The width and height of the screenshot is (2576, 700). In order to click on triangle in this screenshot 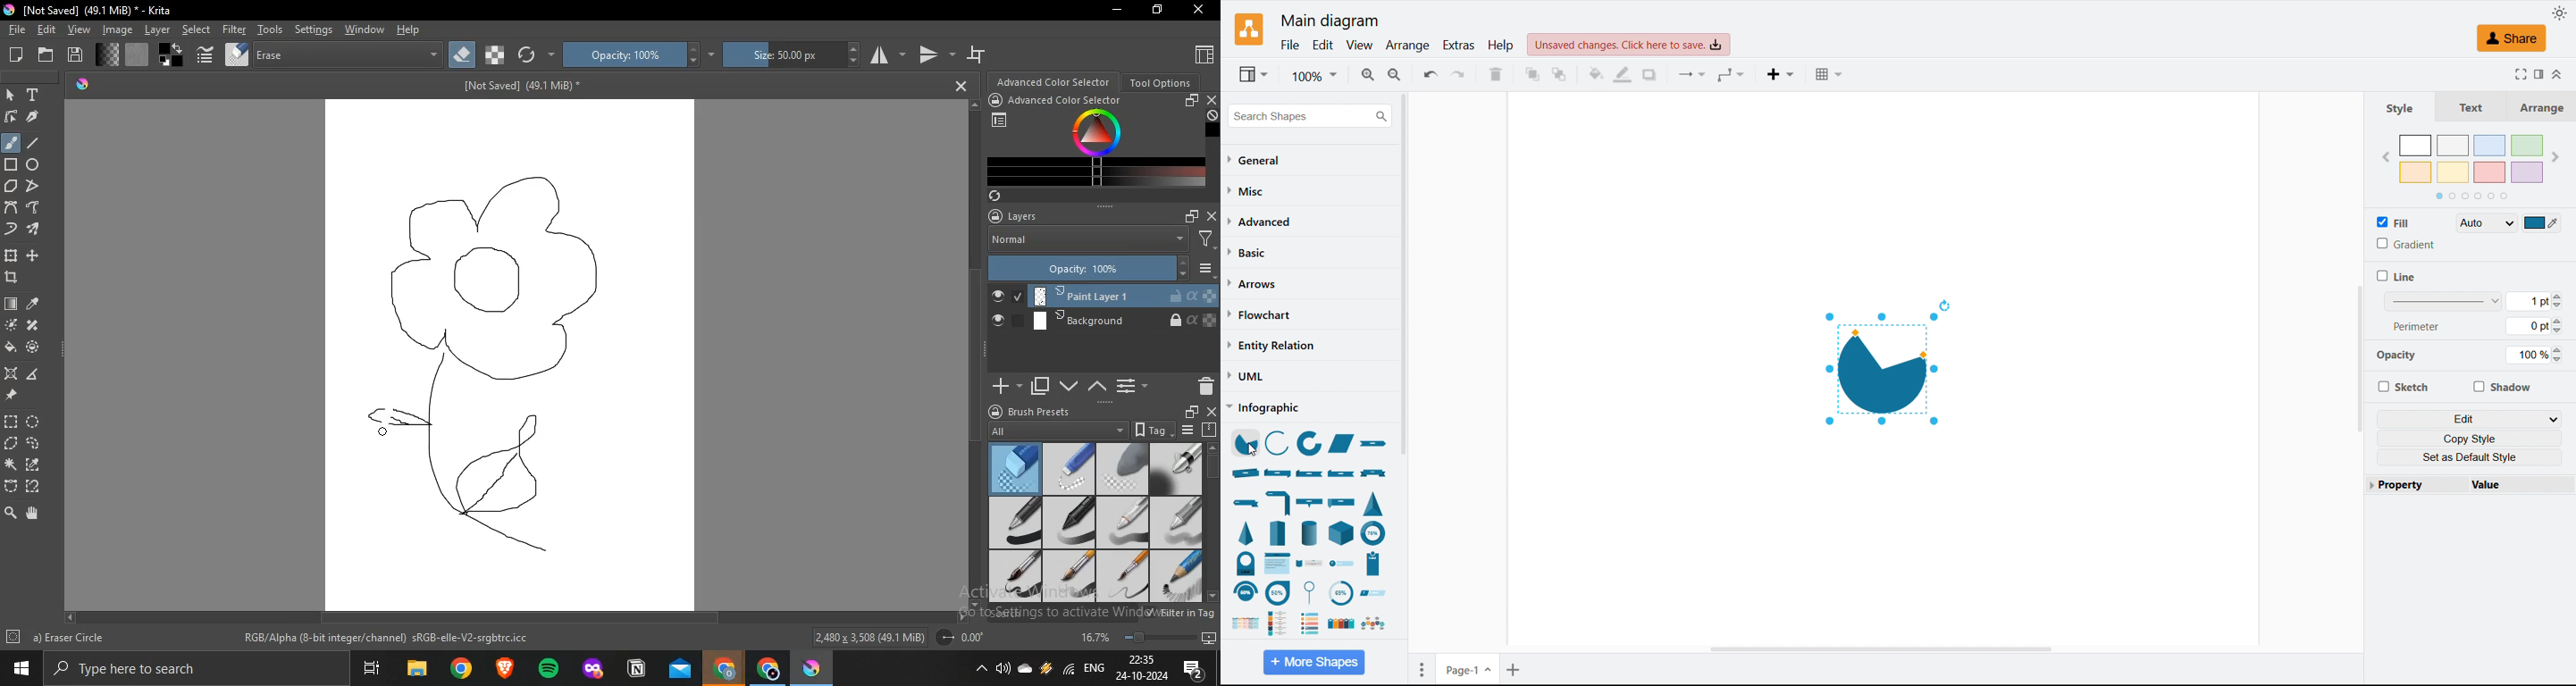, I will do `click(1372, 504)`.